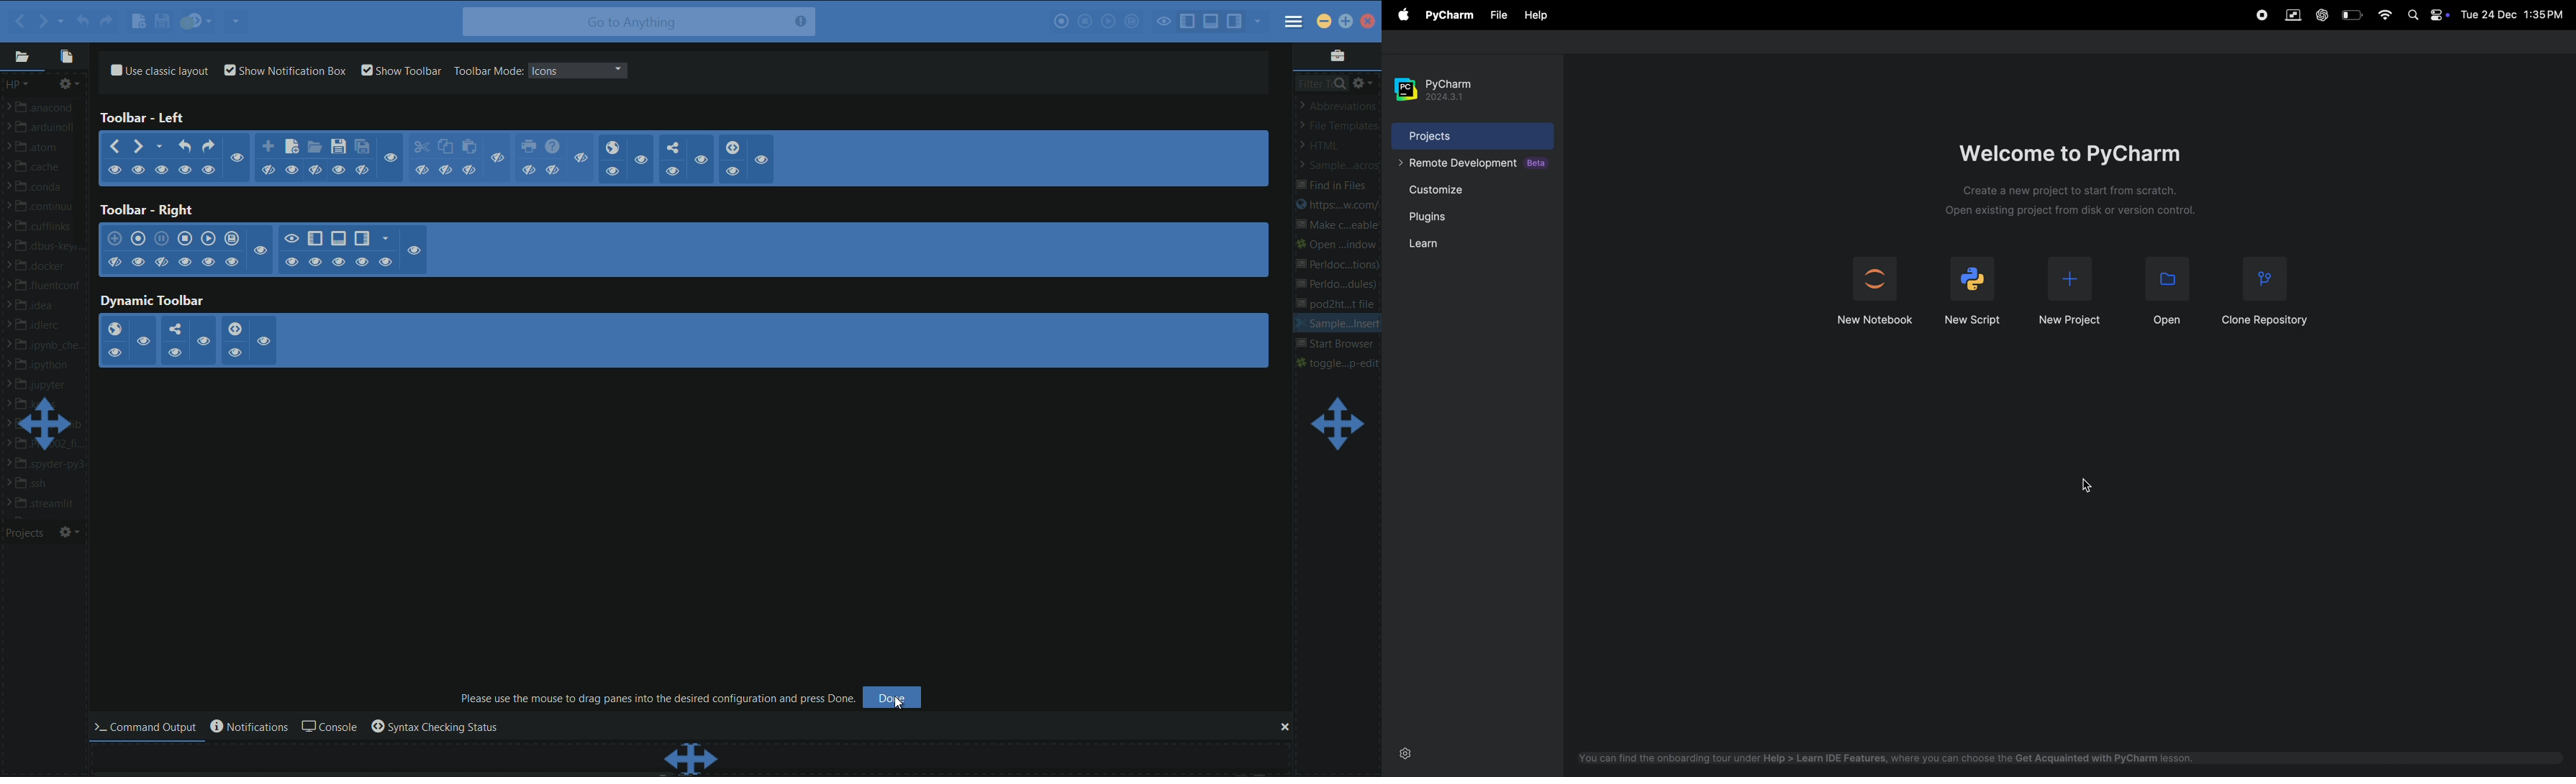 The image size is (2576, 784). What do you see at coordinates (699, 161) in the screenshot?
I see `show/hide` at bounding box center [699, 161].